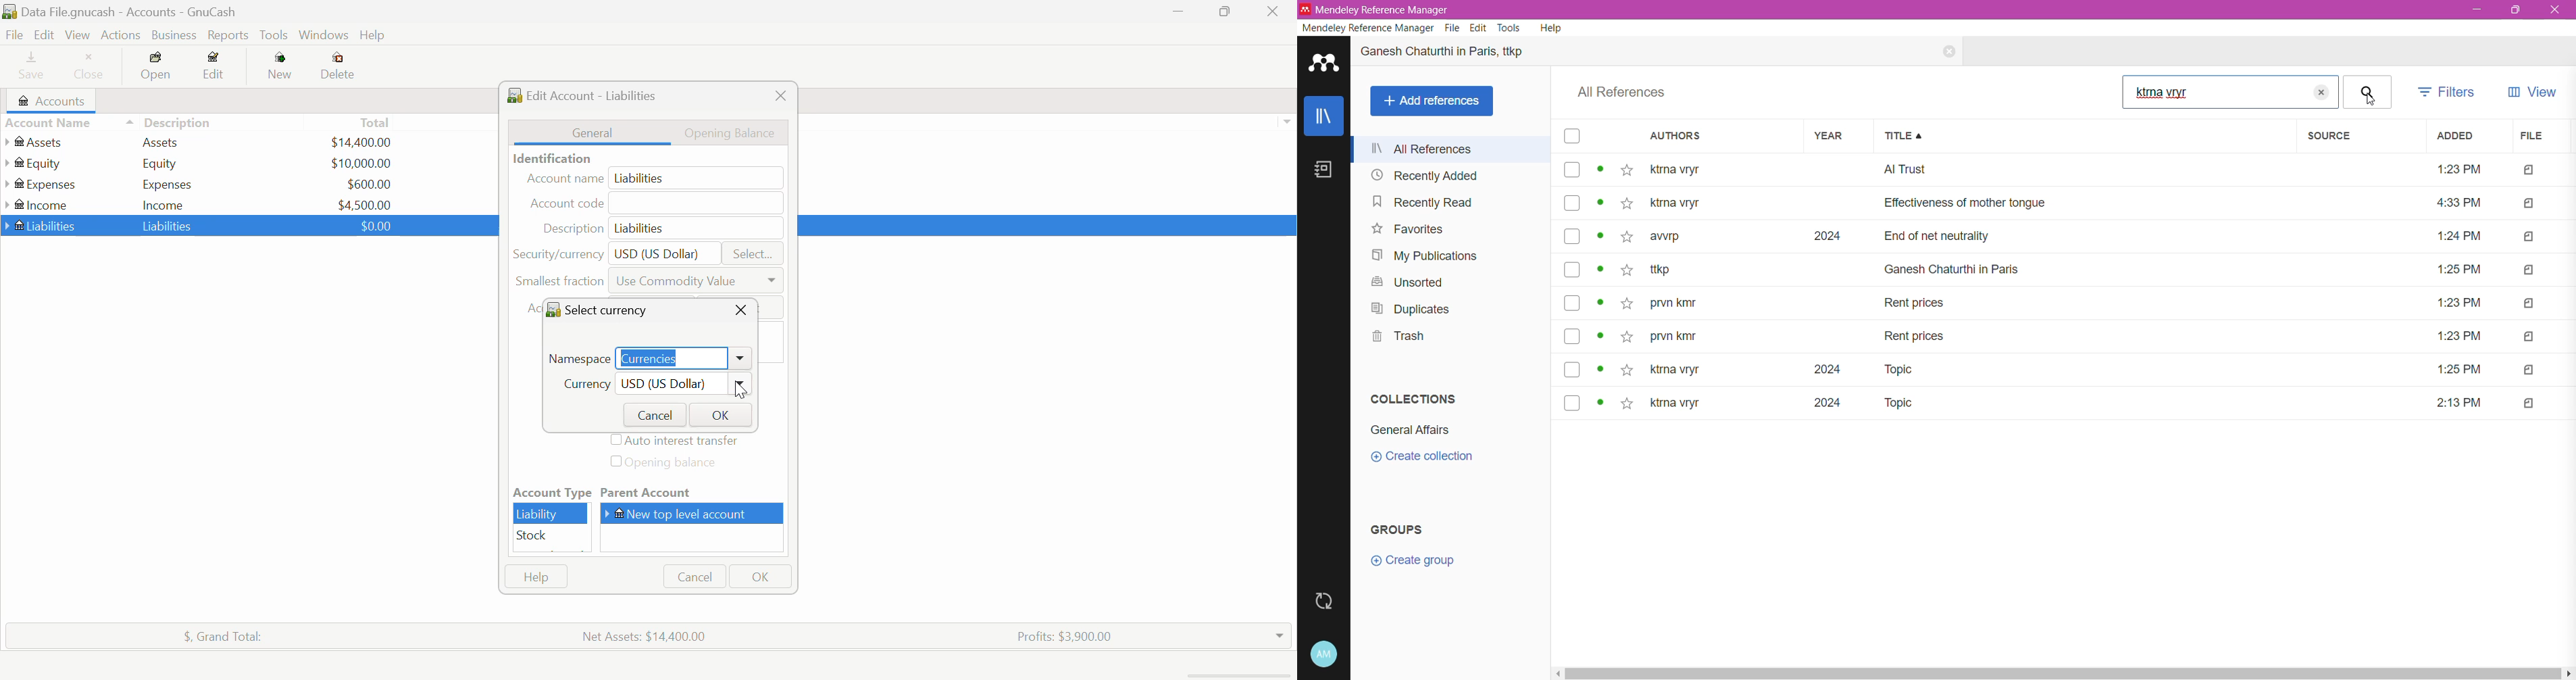 This screenshot has width=2576, height=700. I want to click on Favorites, so click(1408, 229).